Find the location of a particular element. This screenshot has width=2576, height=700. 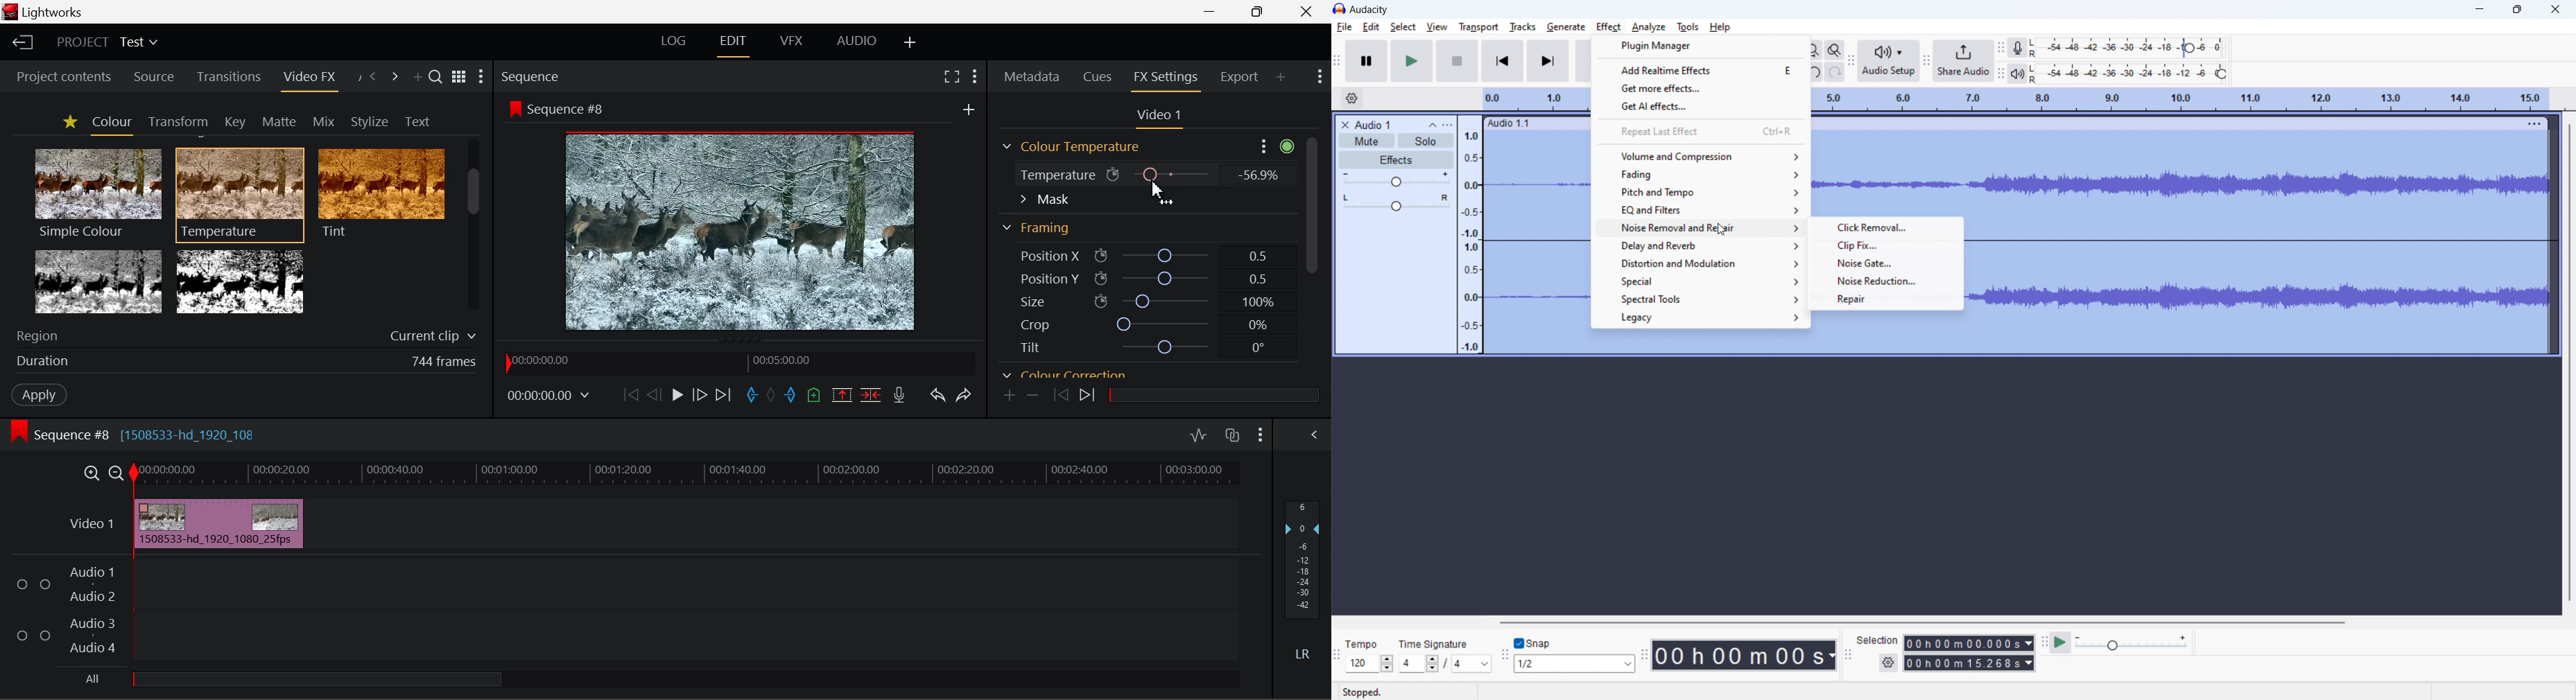

cursor on noise removal and repair is located at coordinates (1720, 229).